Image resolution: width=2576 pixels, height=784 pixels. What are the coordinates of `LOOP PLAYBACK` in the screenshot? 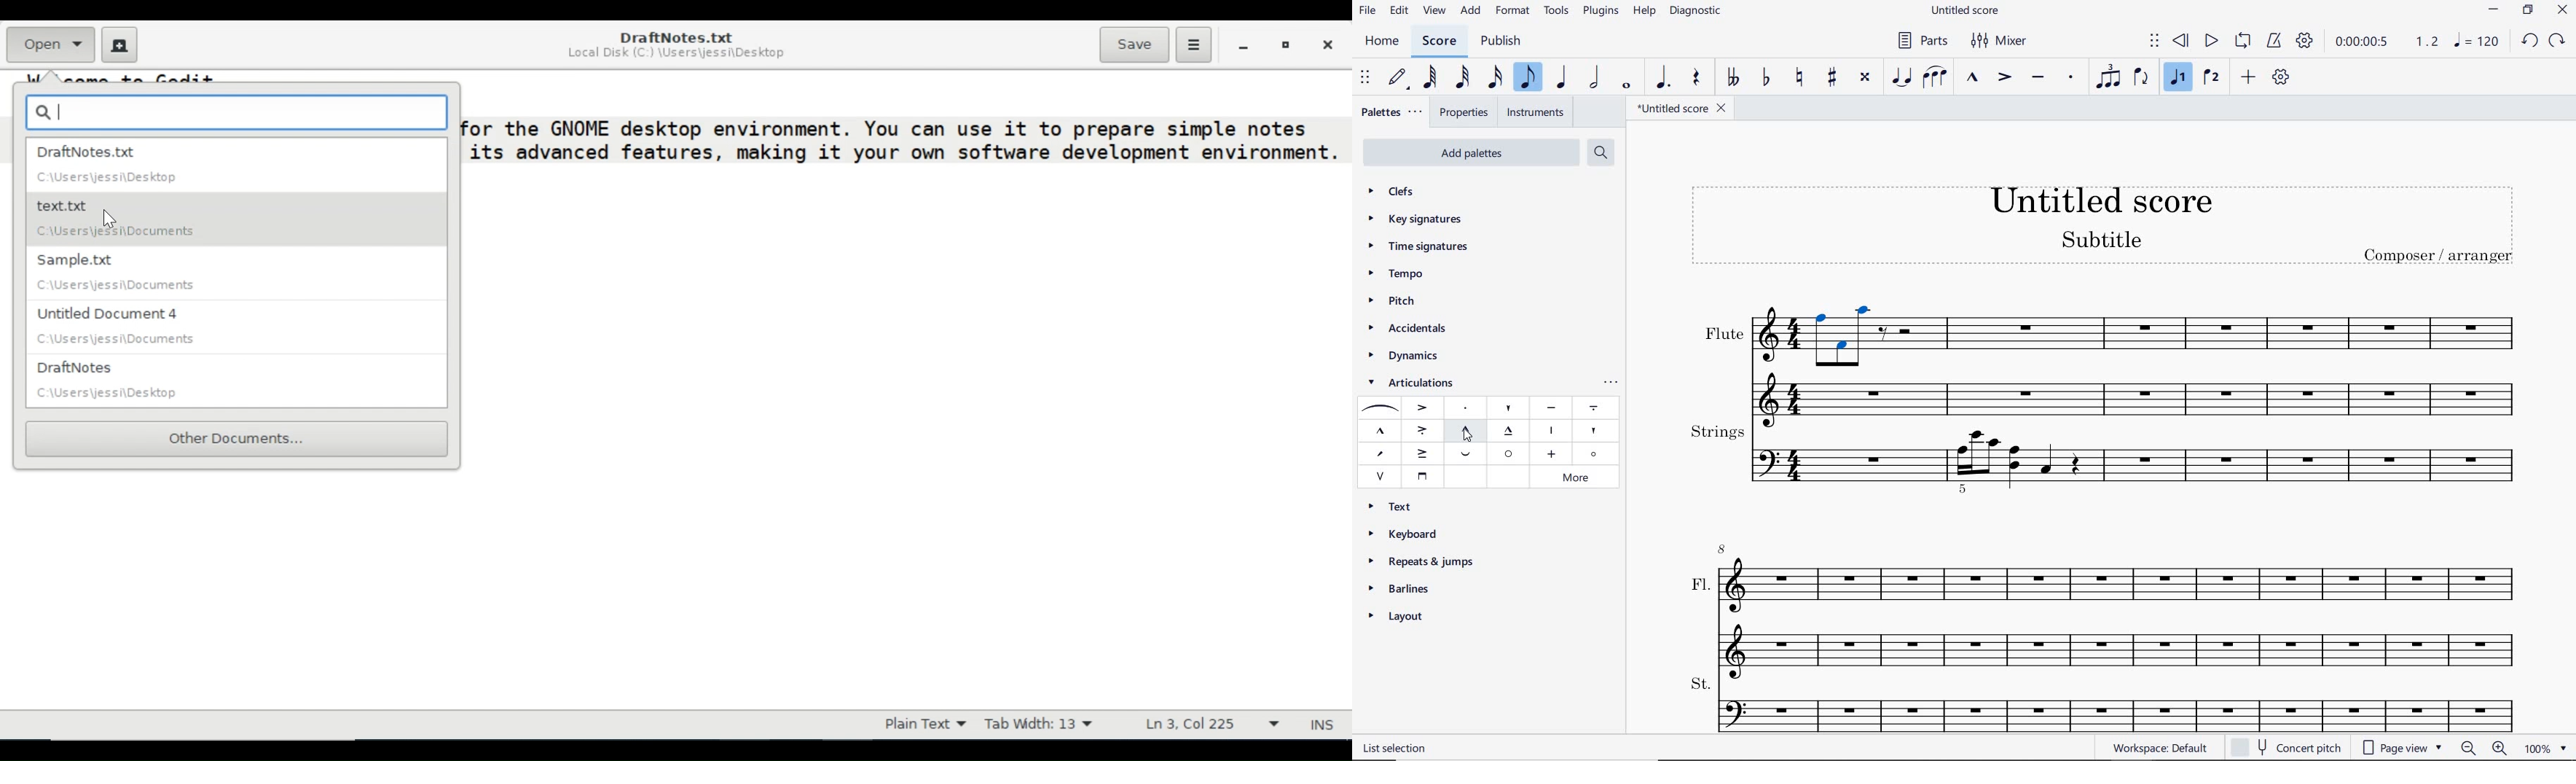 It's located at (2242, 42).